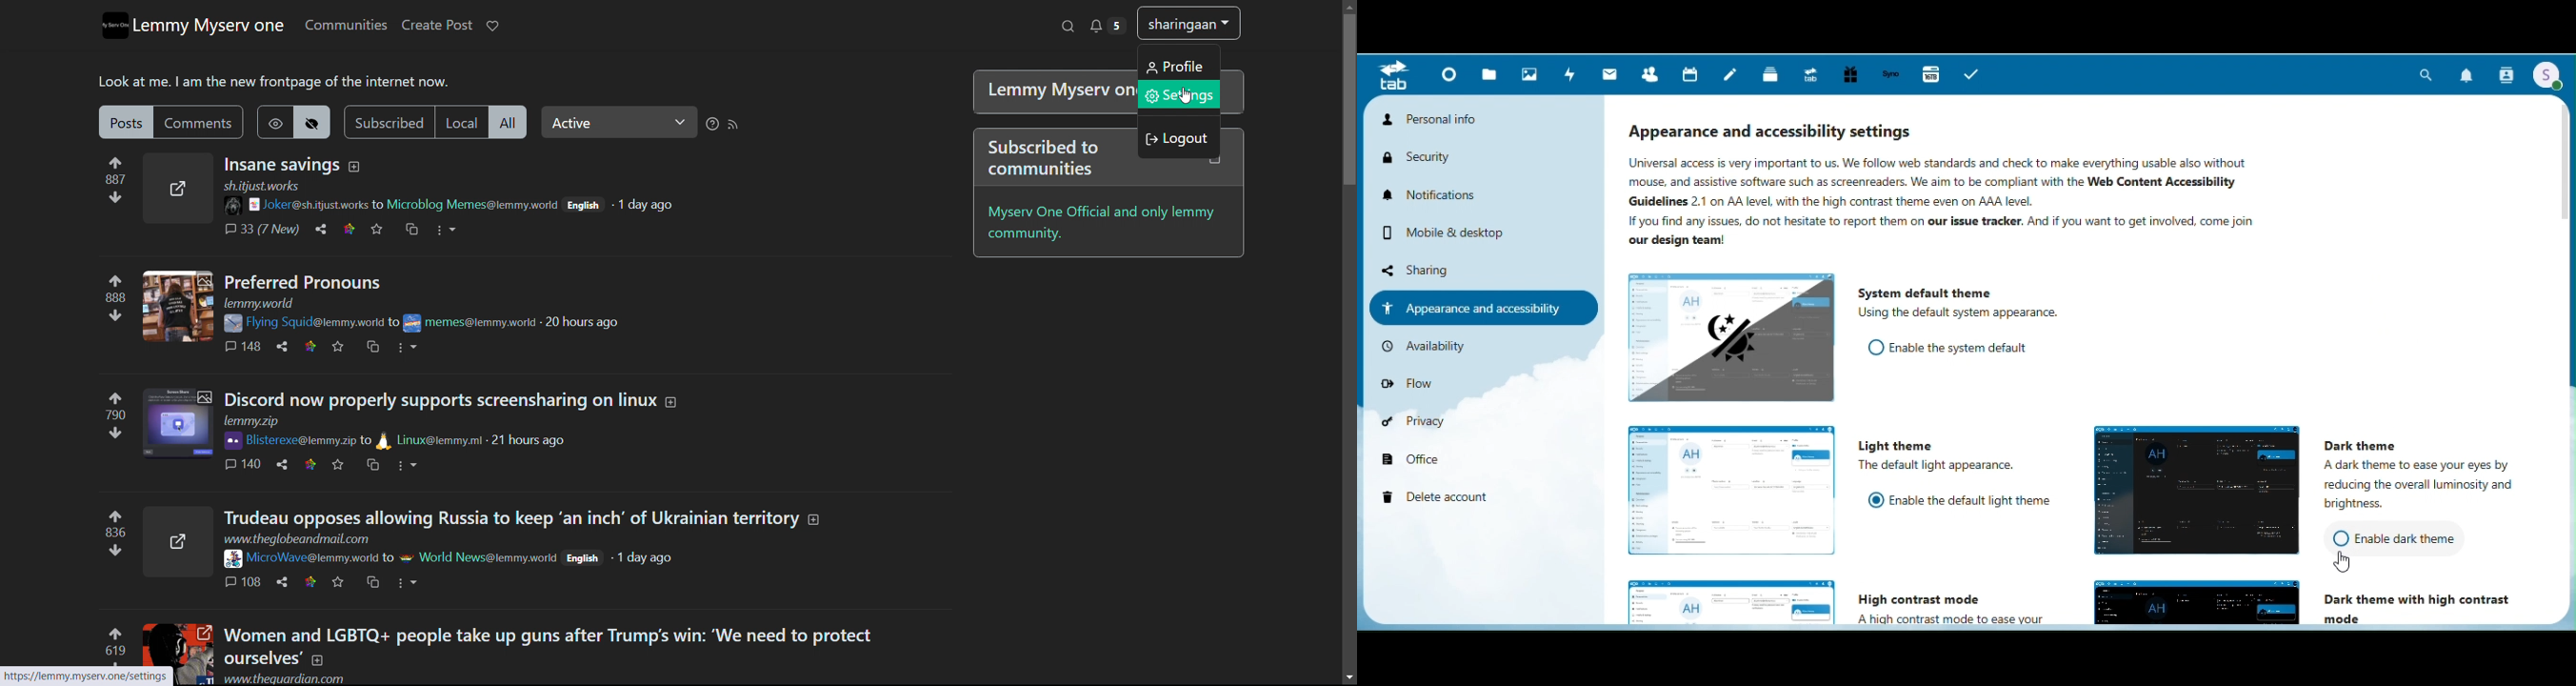 Image resolution: width=2576 pixels, height=700 pixels. What do you see at coordinates (1412, 382) in the screenshot?
I see `Flow` at bounding box center [1412, 382].